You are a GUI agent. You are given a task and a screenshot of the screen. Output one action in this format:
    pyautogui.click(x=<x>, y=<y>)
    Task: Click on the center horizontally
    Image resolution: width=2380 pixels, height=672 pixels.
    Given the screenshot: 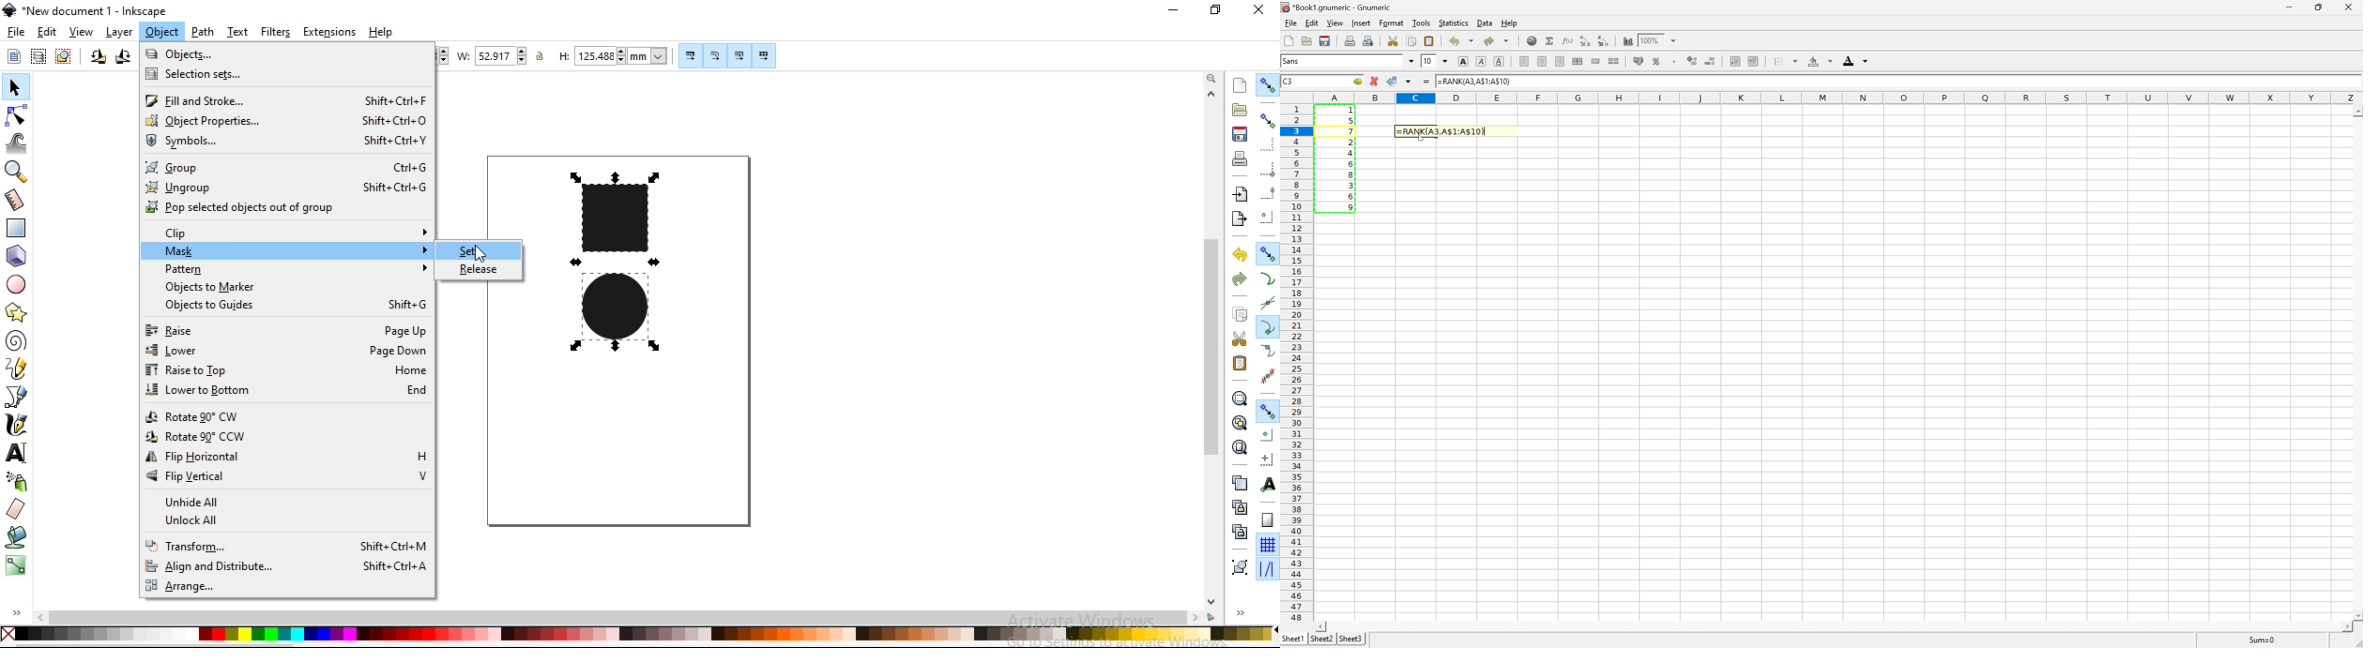 What is the action you would take?
    pyautogui.click(x=1579, y=61)
    